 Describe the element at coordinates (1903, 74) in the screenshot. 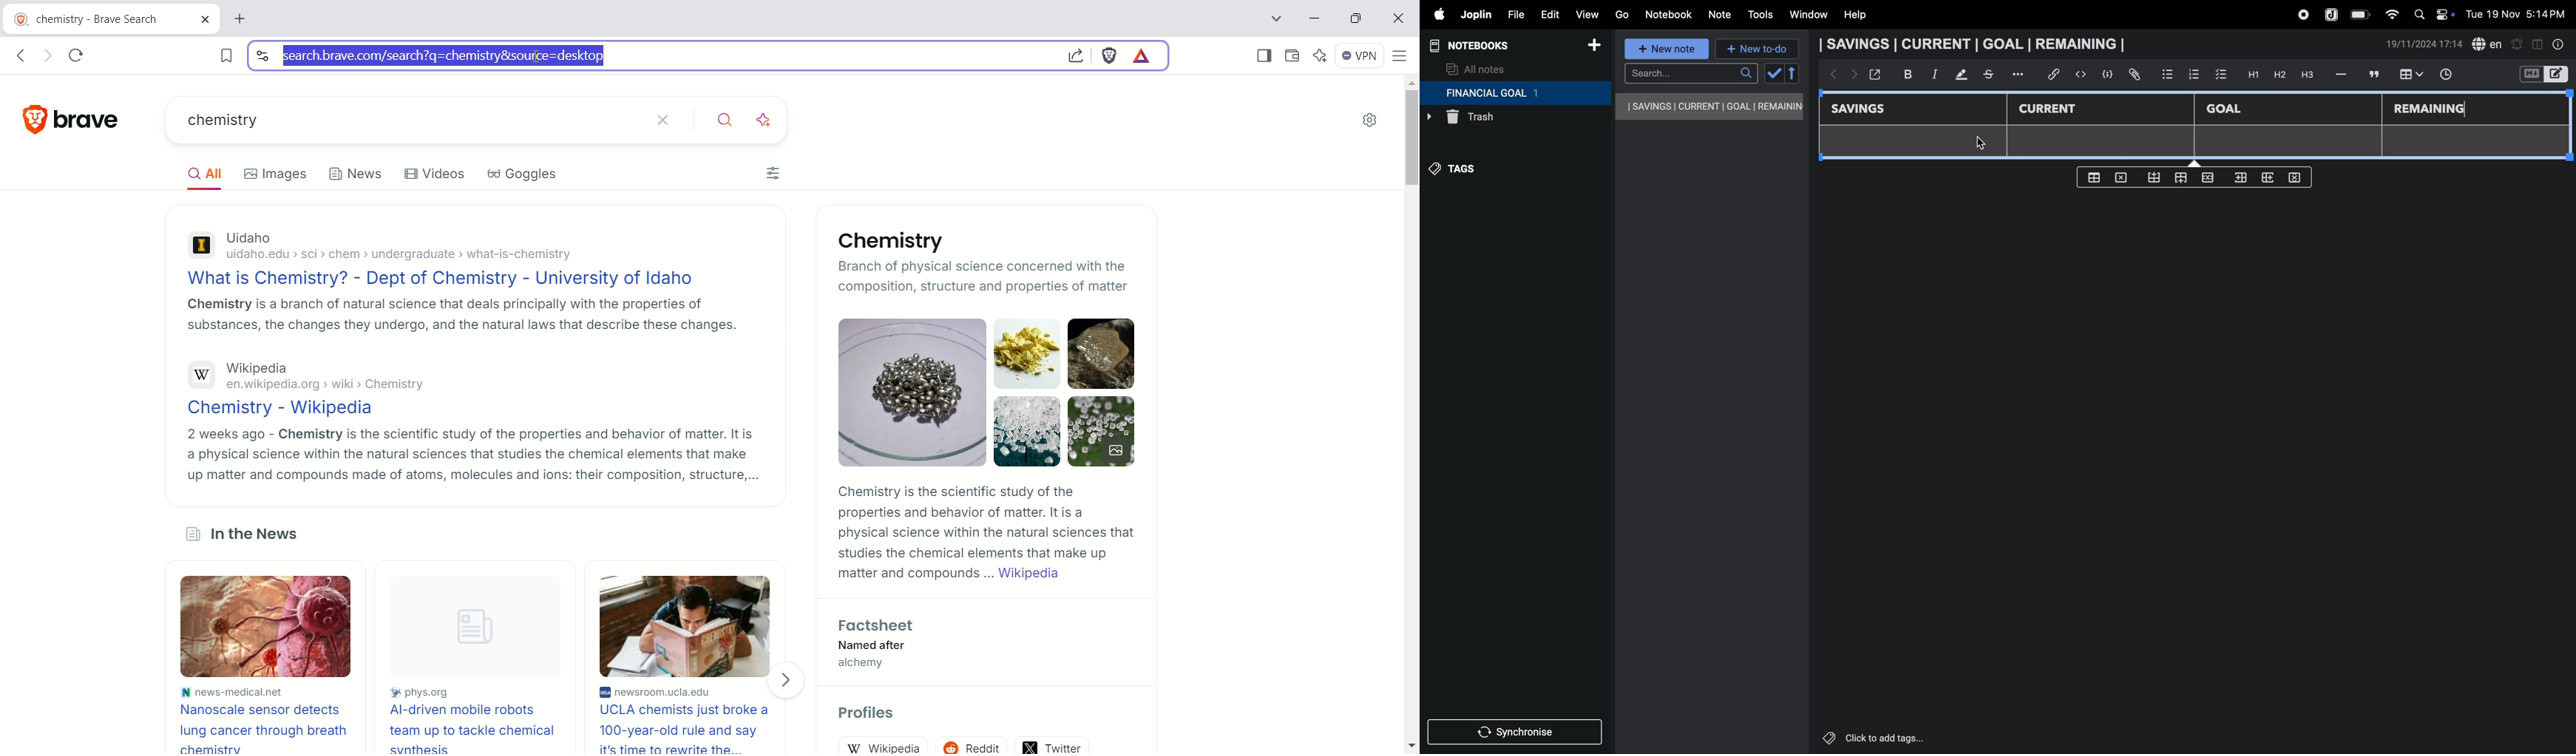

I see `bold` at that location.